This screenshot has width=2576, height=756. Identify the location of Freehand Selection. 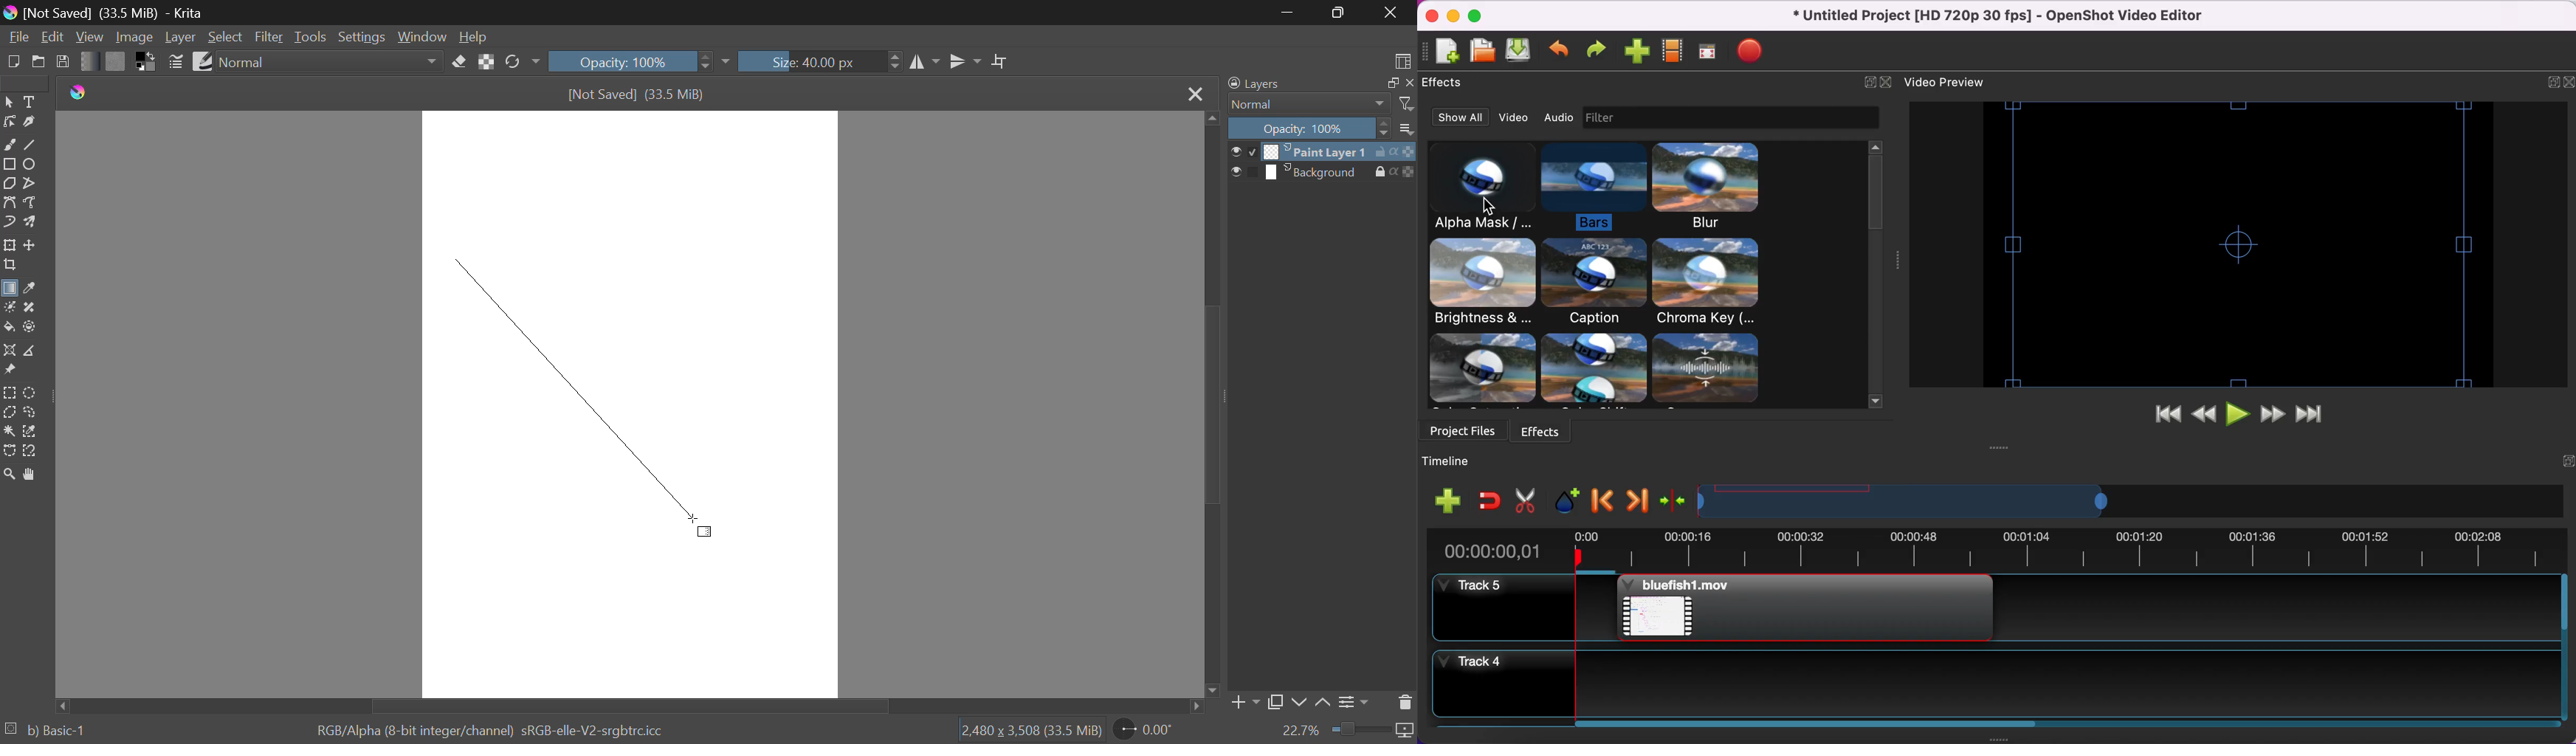
(30, 412).